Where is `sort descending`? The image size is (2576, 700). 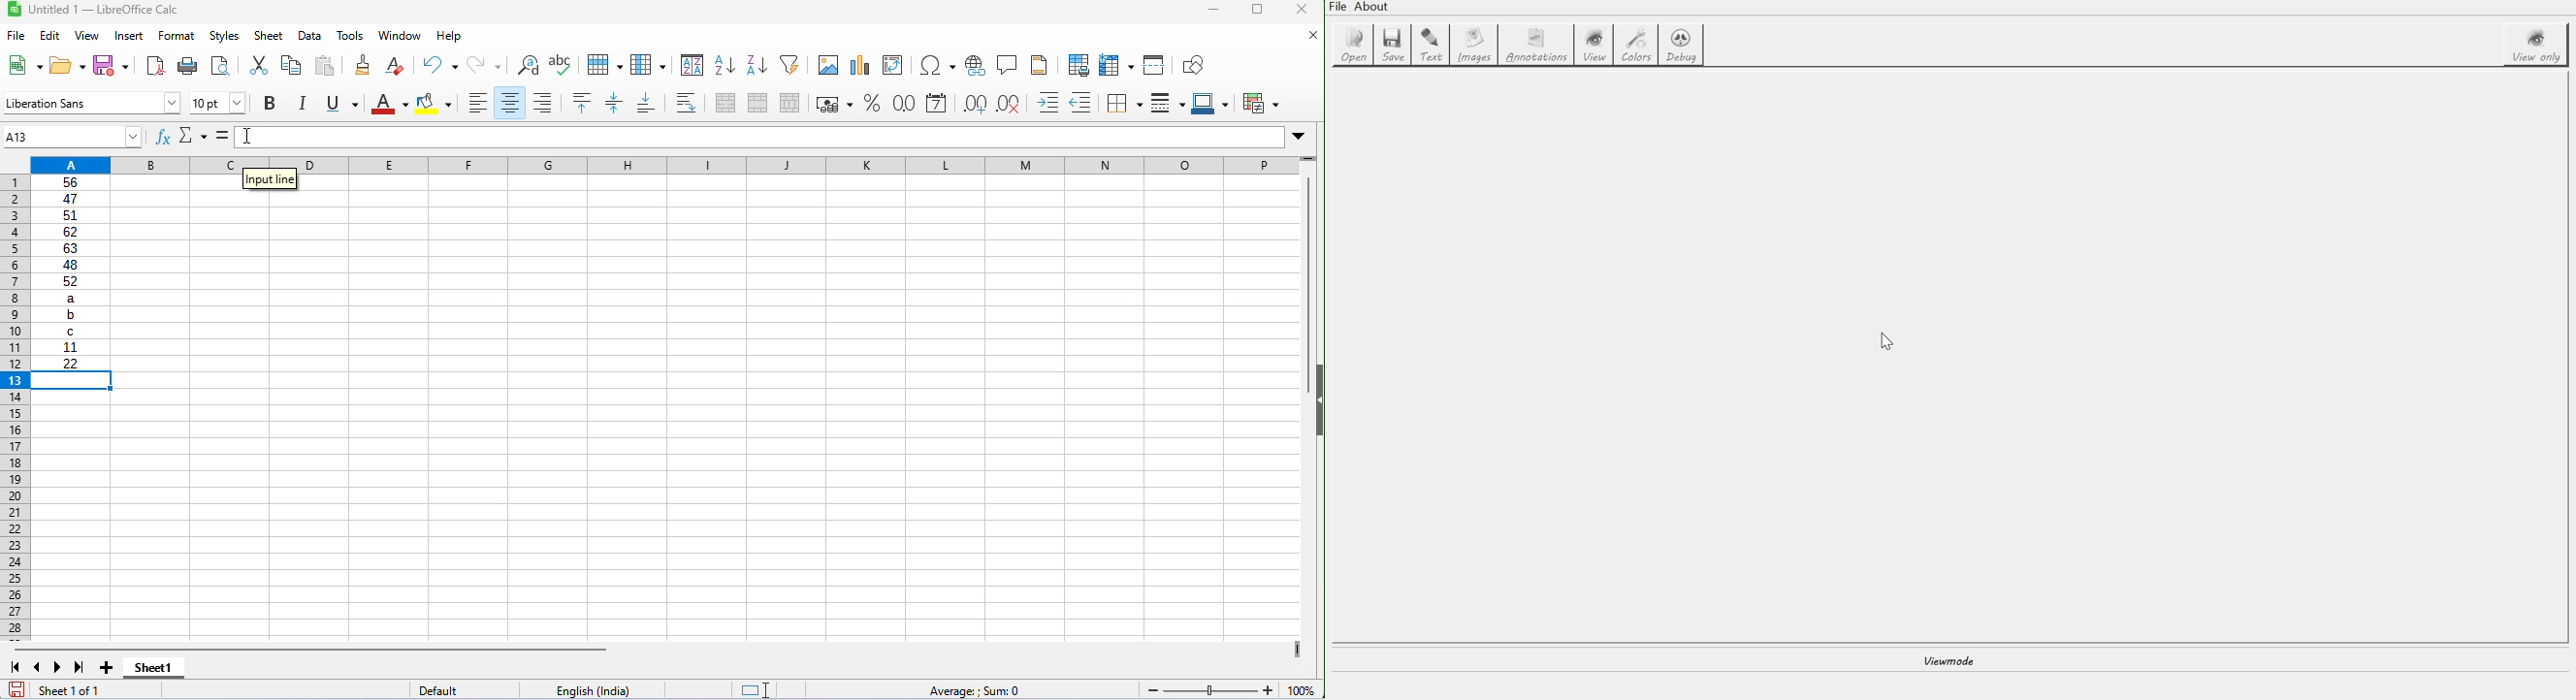
sort descending is located at coordinates (755, 64).